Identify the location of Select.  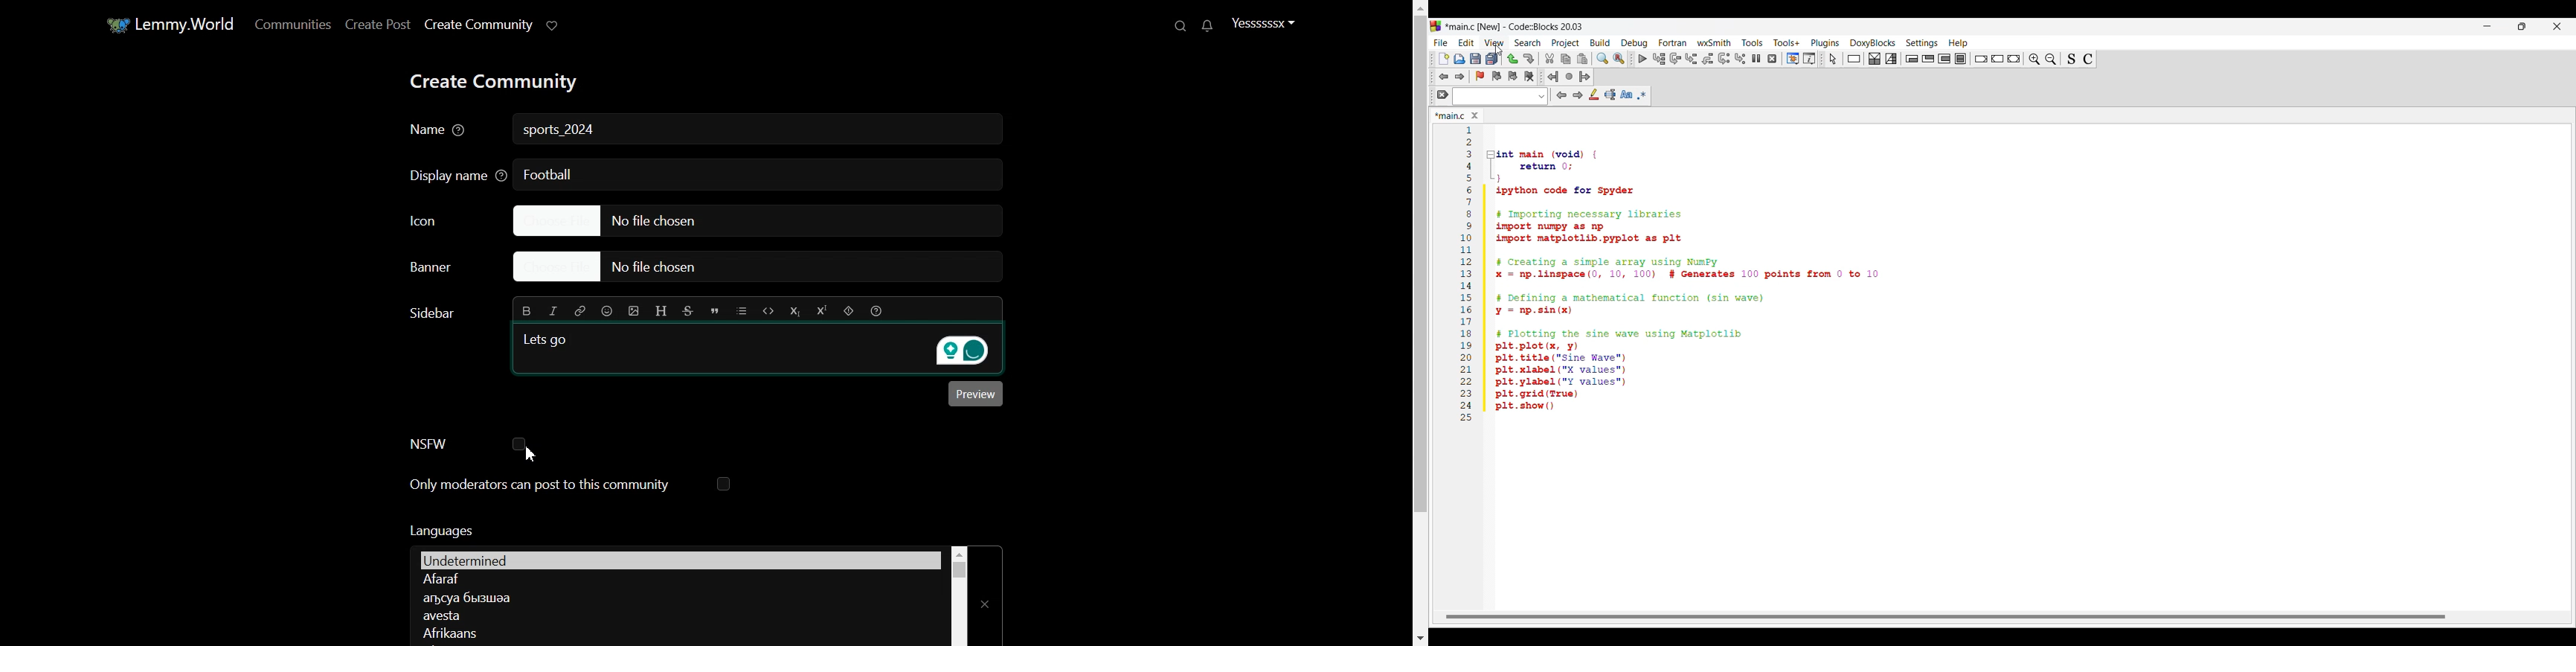
(1833, 59).